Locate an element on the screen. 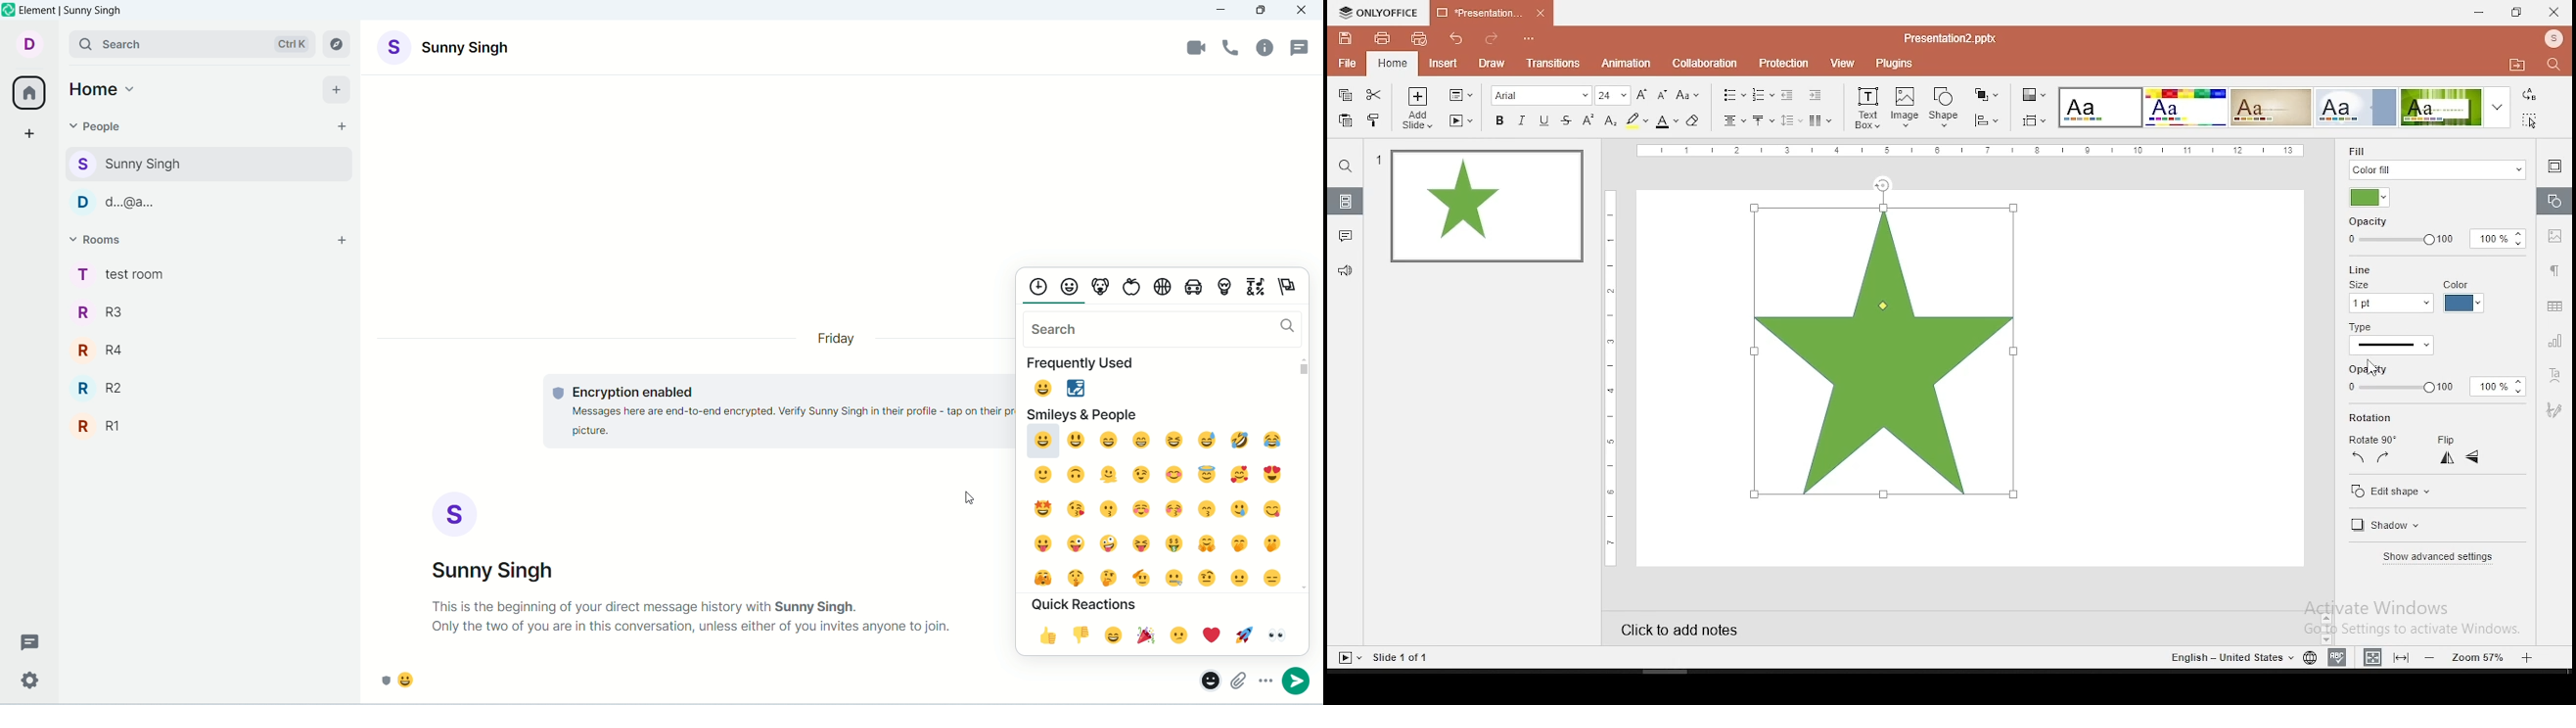 The height and width of the screenshot is (728, 2576). support and feedback is located at coordinates (1346, 271).